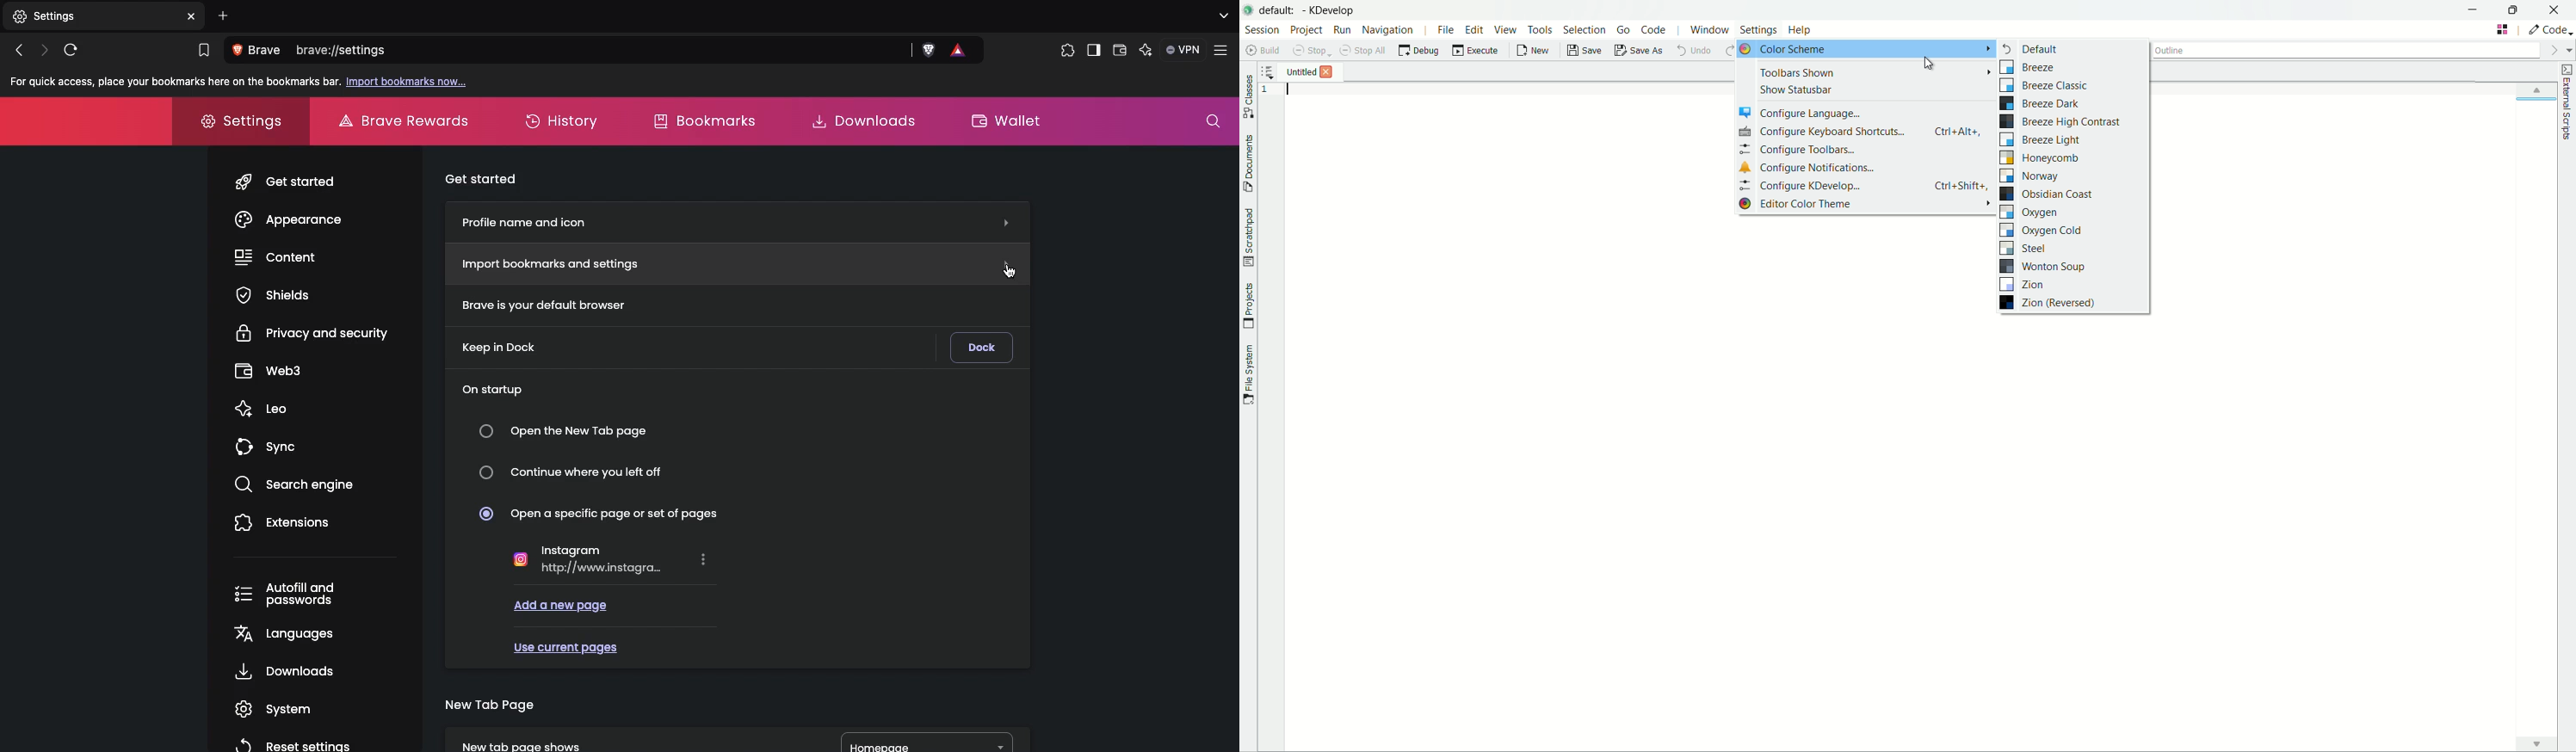 The image size is (2576, 756). What do you see at coordinates (75, 49) in the screenshot?
I see `Reload this page` at bounding box center [75, 49].